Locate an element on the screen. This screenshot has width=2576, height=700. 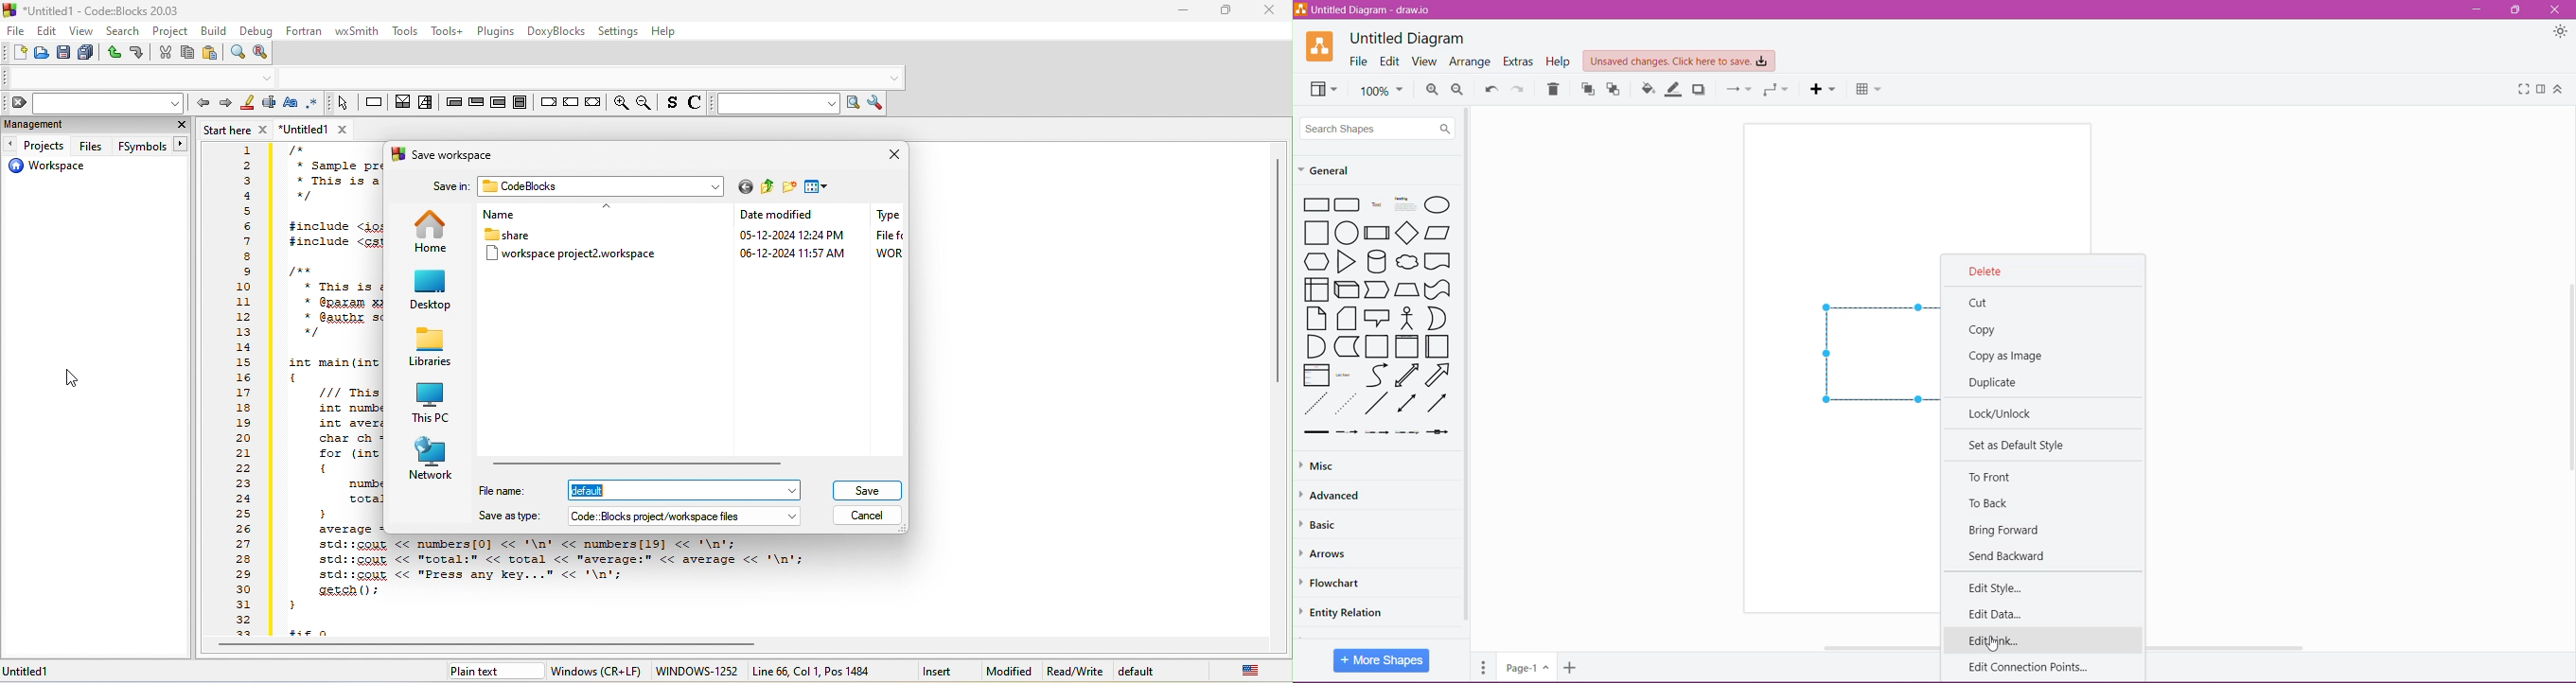
Vertical Scroll Bar is located at coordinates (1467, 372).